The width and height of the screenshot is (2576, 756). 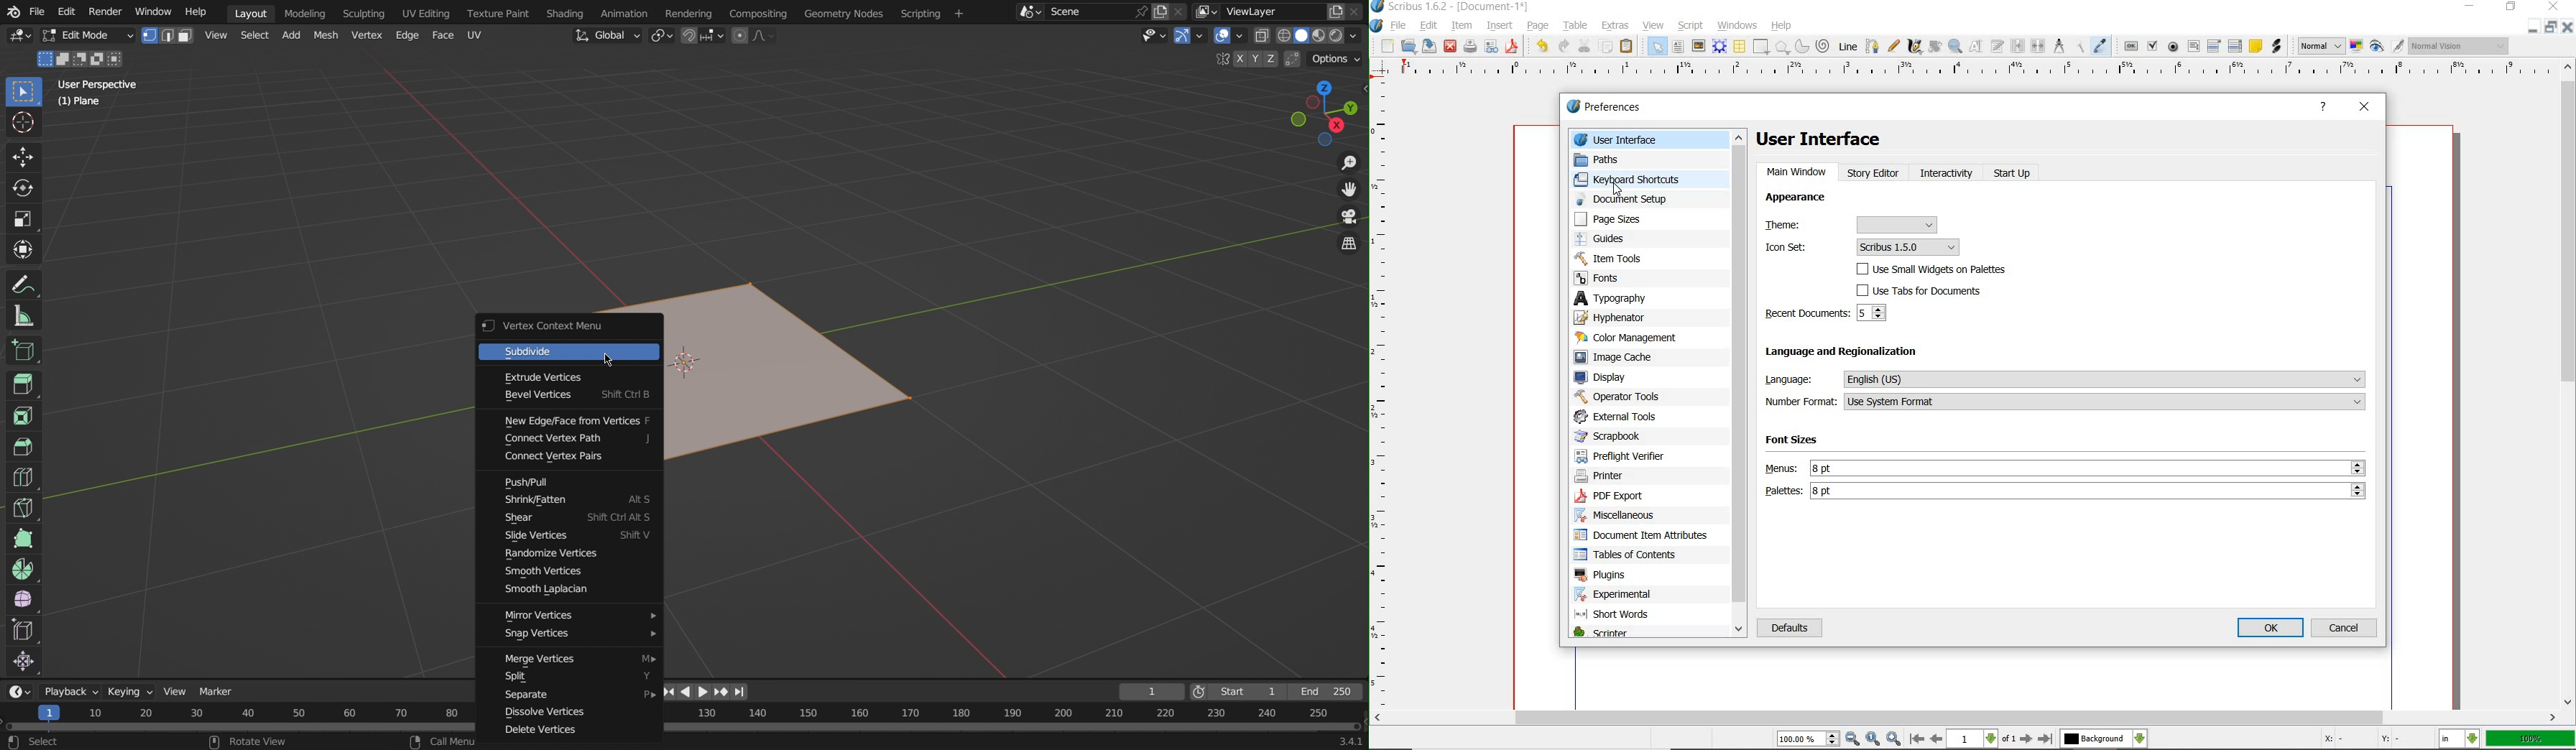 What do you see at coordinates (1977, 46) in the screenshot?
I see `edit contents of frame` at bounding box center [1977, 46].